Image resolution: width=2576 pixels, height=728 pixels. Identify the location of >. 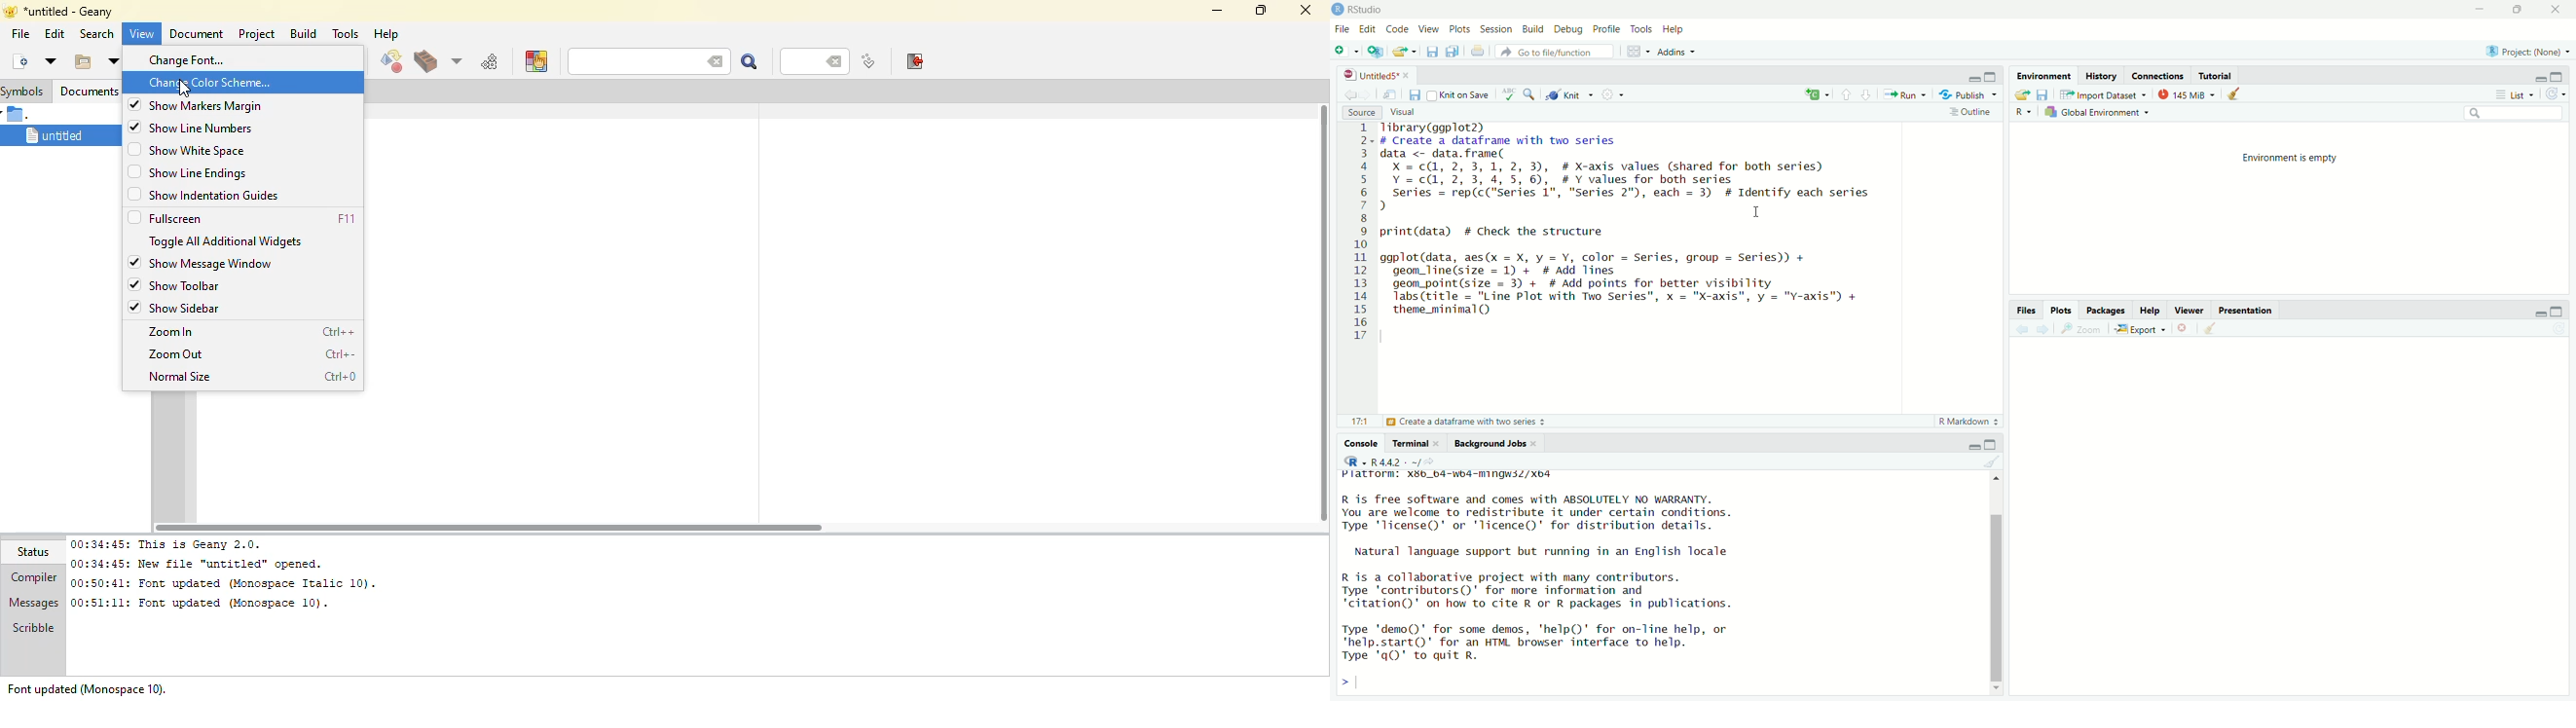
(1339, 680).